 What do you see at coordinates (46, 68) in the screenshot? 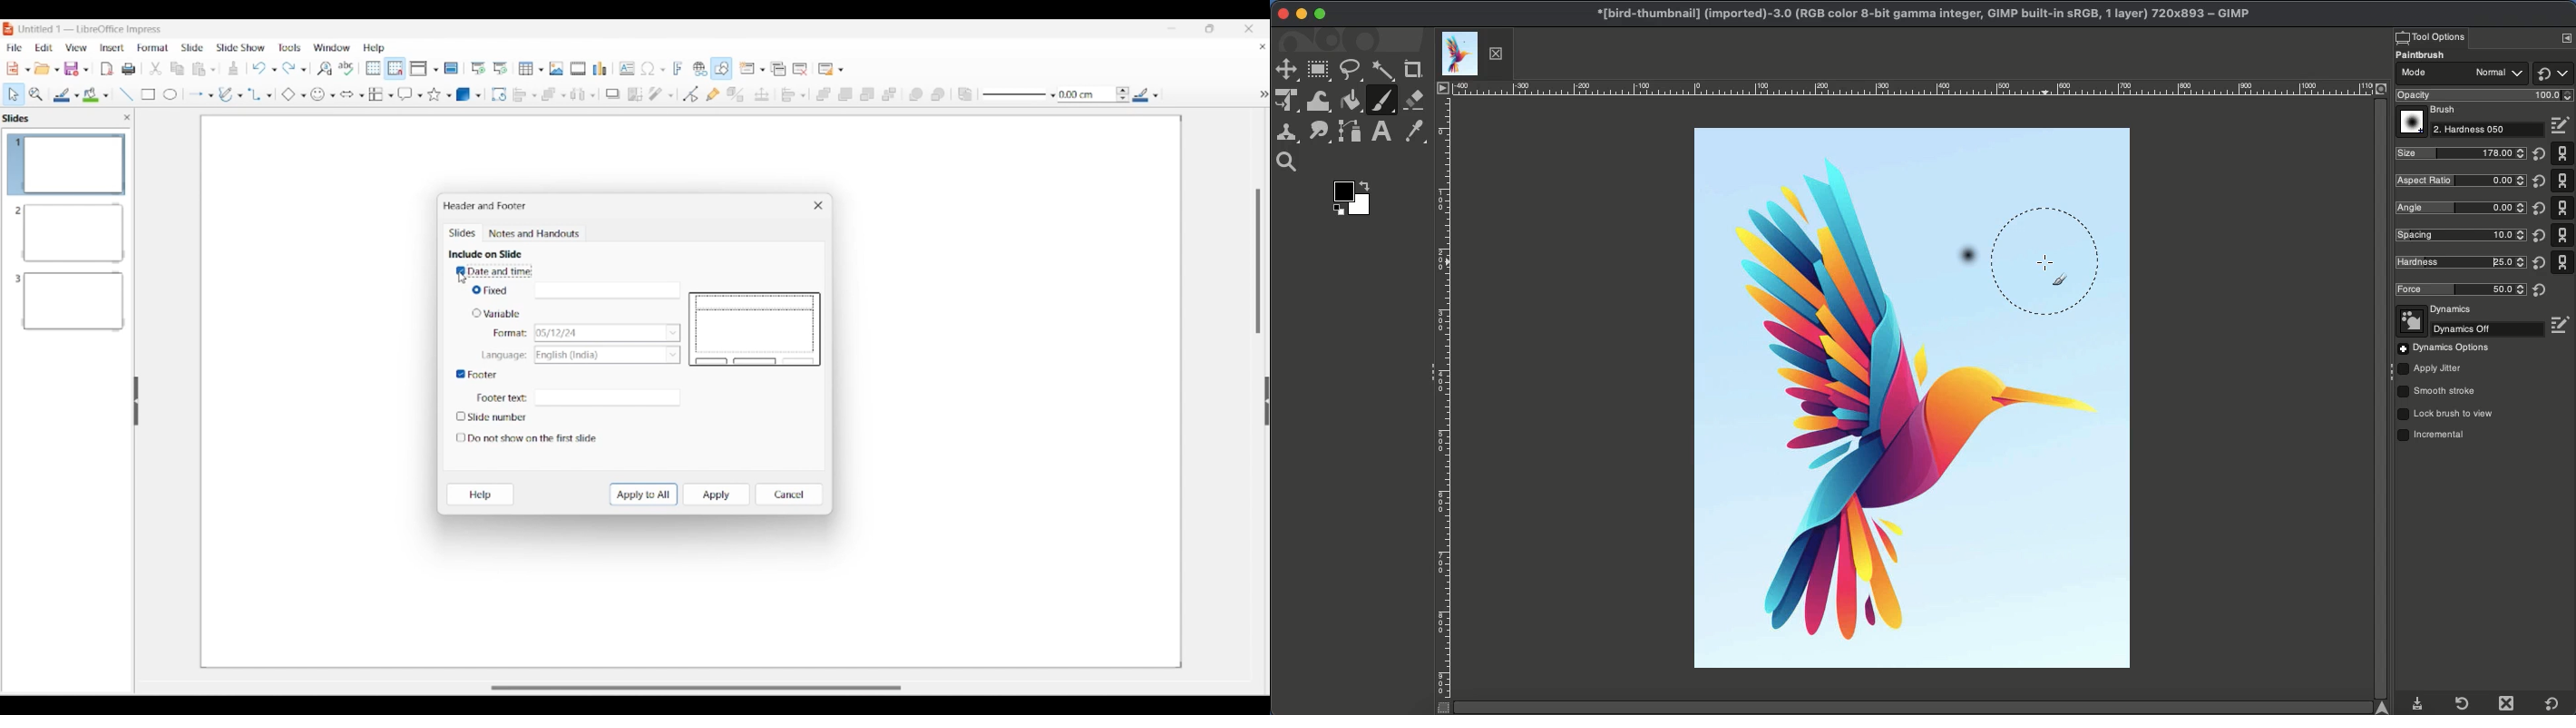
I see `Open document options` at bounding box center [46, 68].